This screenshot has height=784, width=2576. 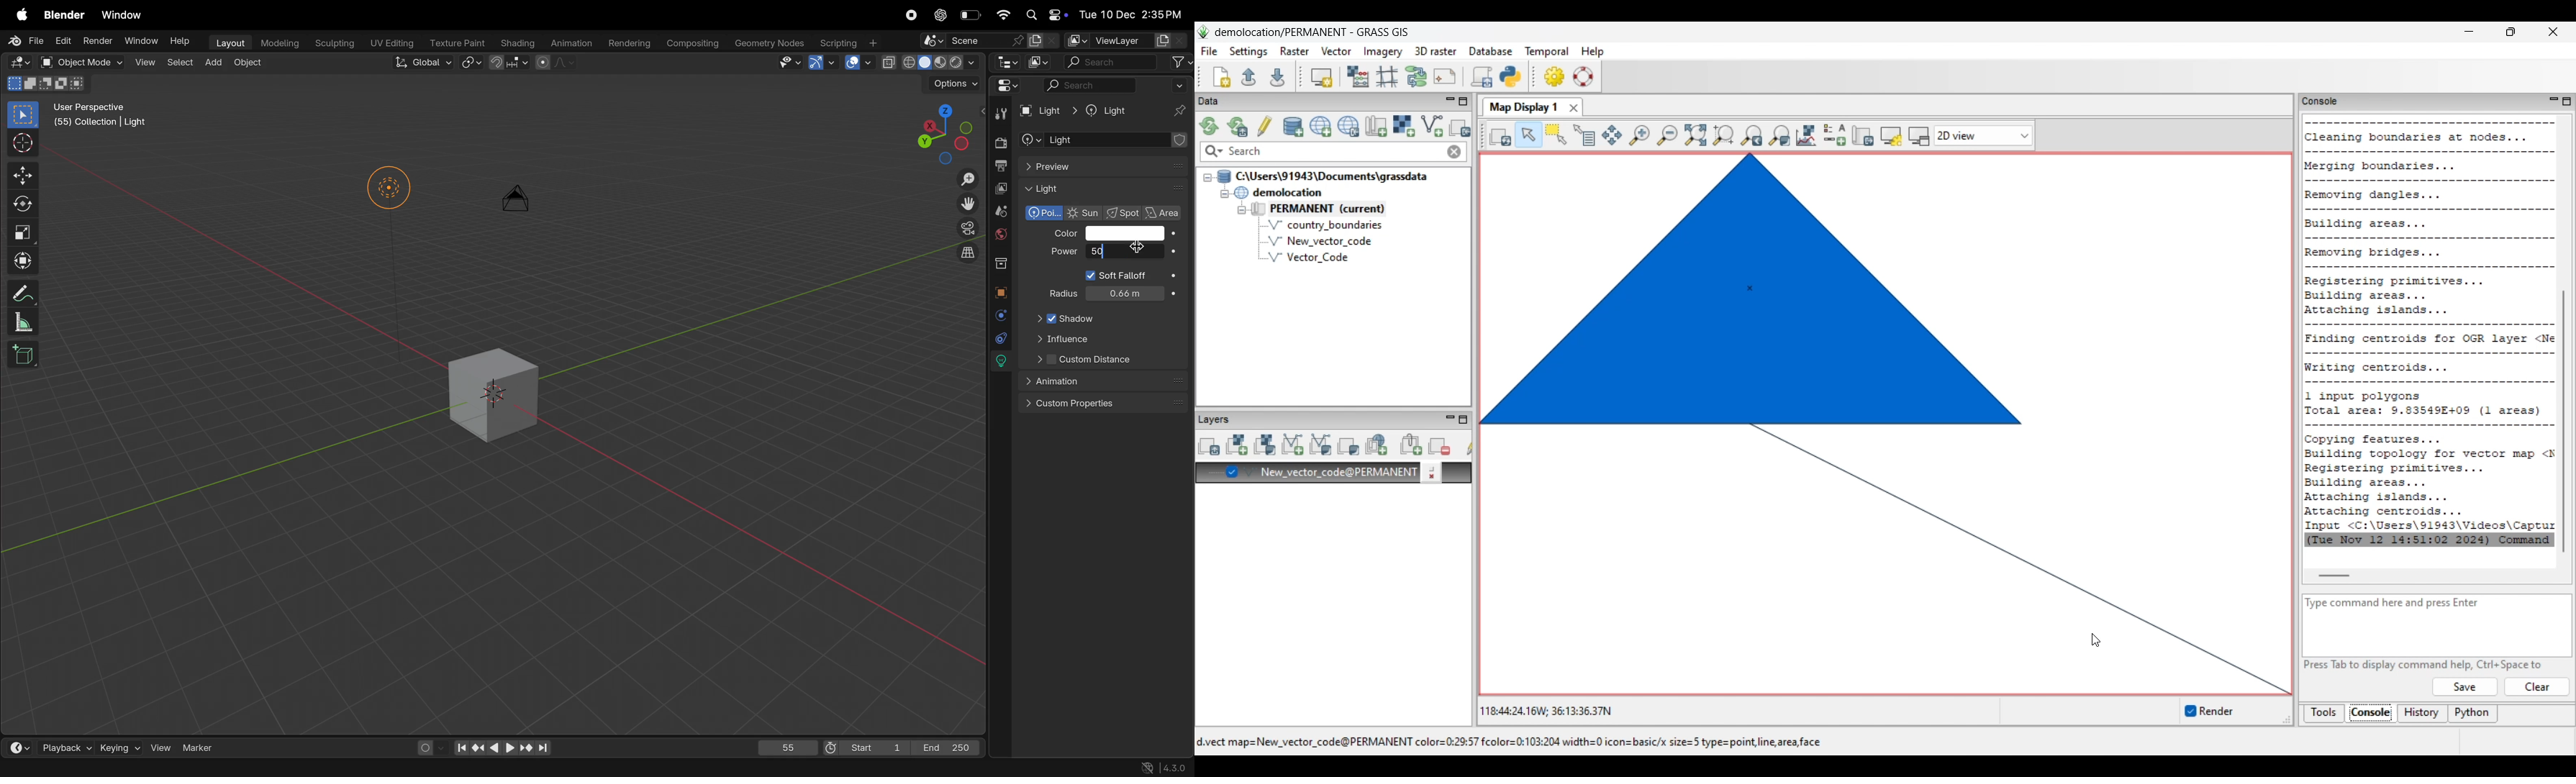 I want to click on world, so click(x=1001, y=235).